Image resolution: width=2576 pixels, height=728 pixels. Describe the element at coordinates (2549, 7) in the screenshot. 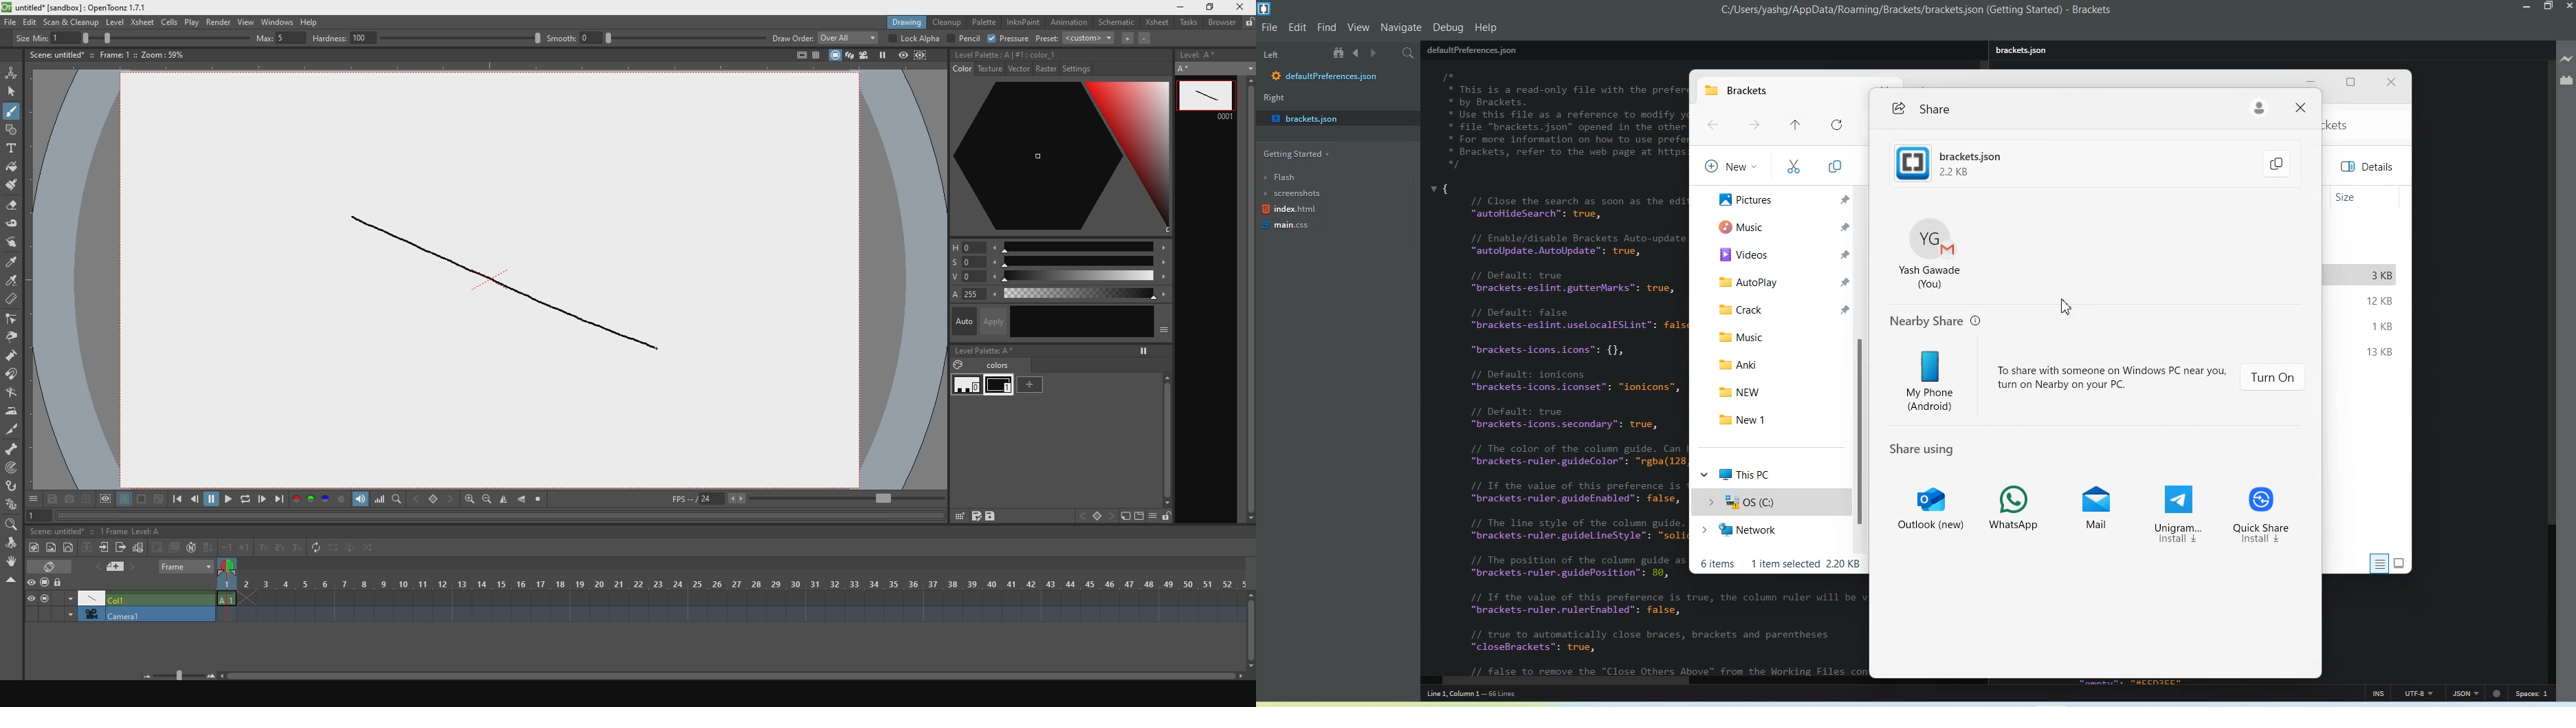

I see `Maximize` at that location.